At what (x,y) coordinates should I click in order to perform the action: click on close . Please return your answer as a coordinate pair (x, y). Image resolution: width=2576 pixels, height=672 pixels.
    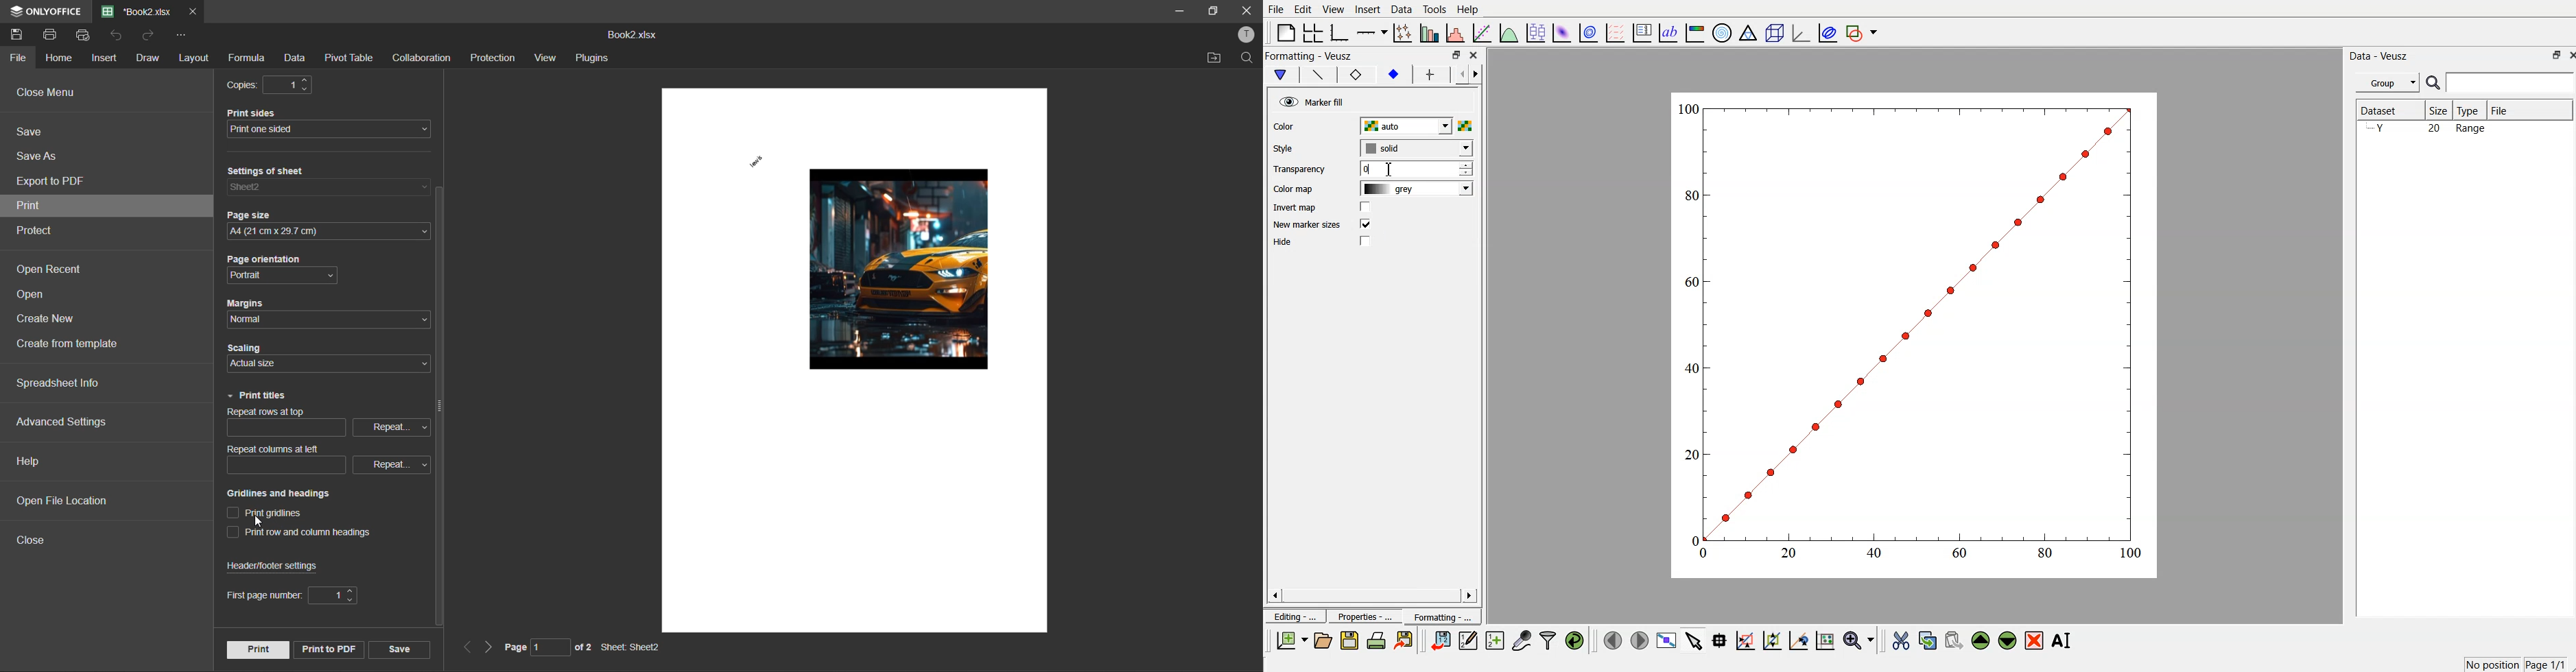
    Looking at the image, I should click on (1249, 12).